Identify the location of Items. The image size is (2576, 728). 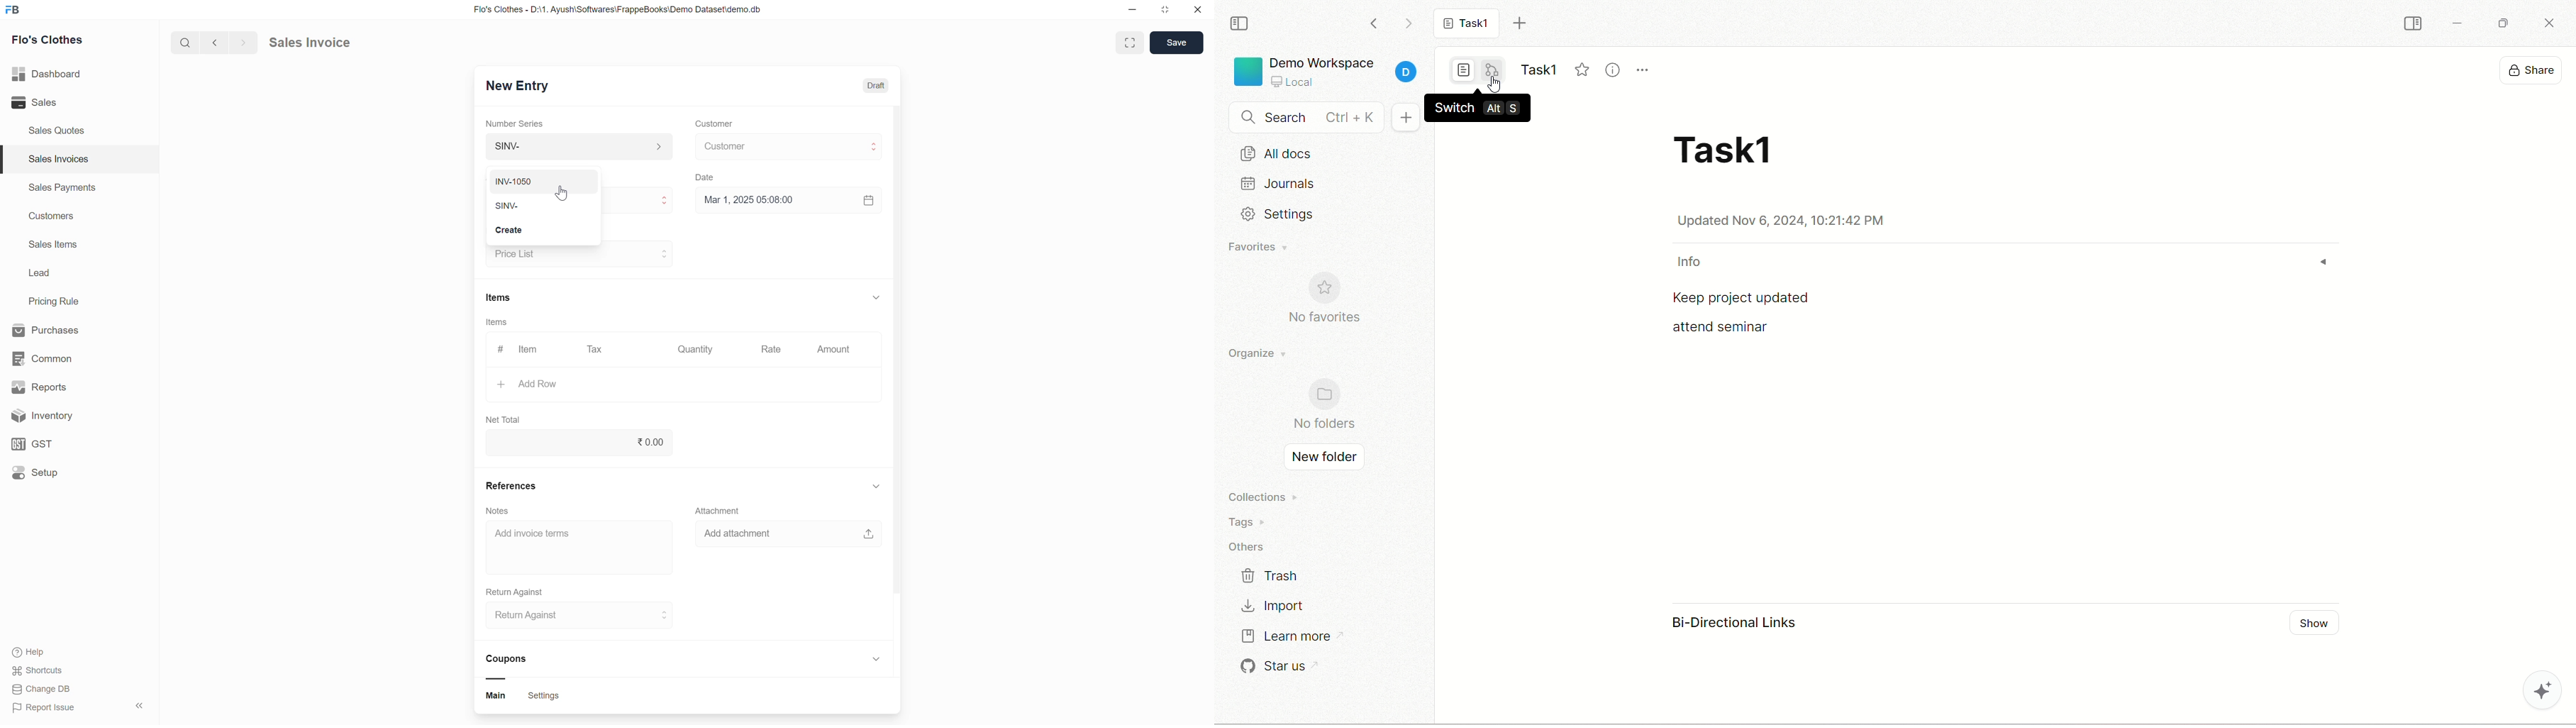
(498, 297).